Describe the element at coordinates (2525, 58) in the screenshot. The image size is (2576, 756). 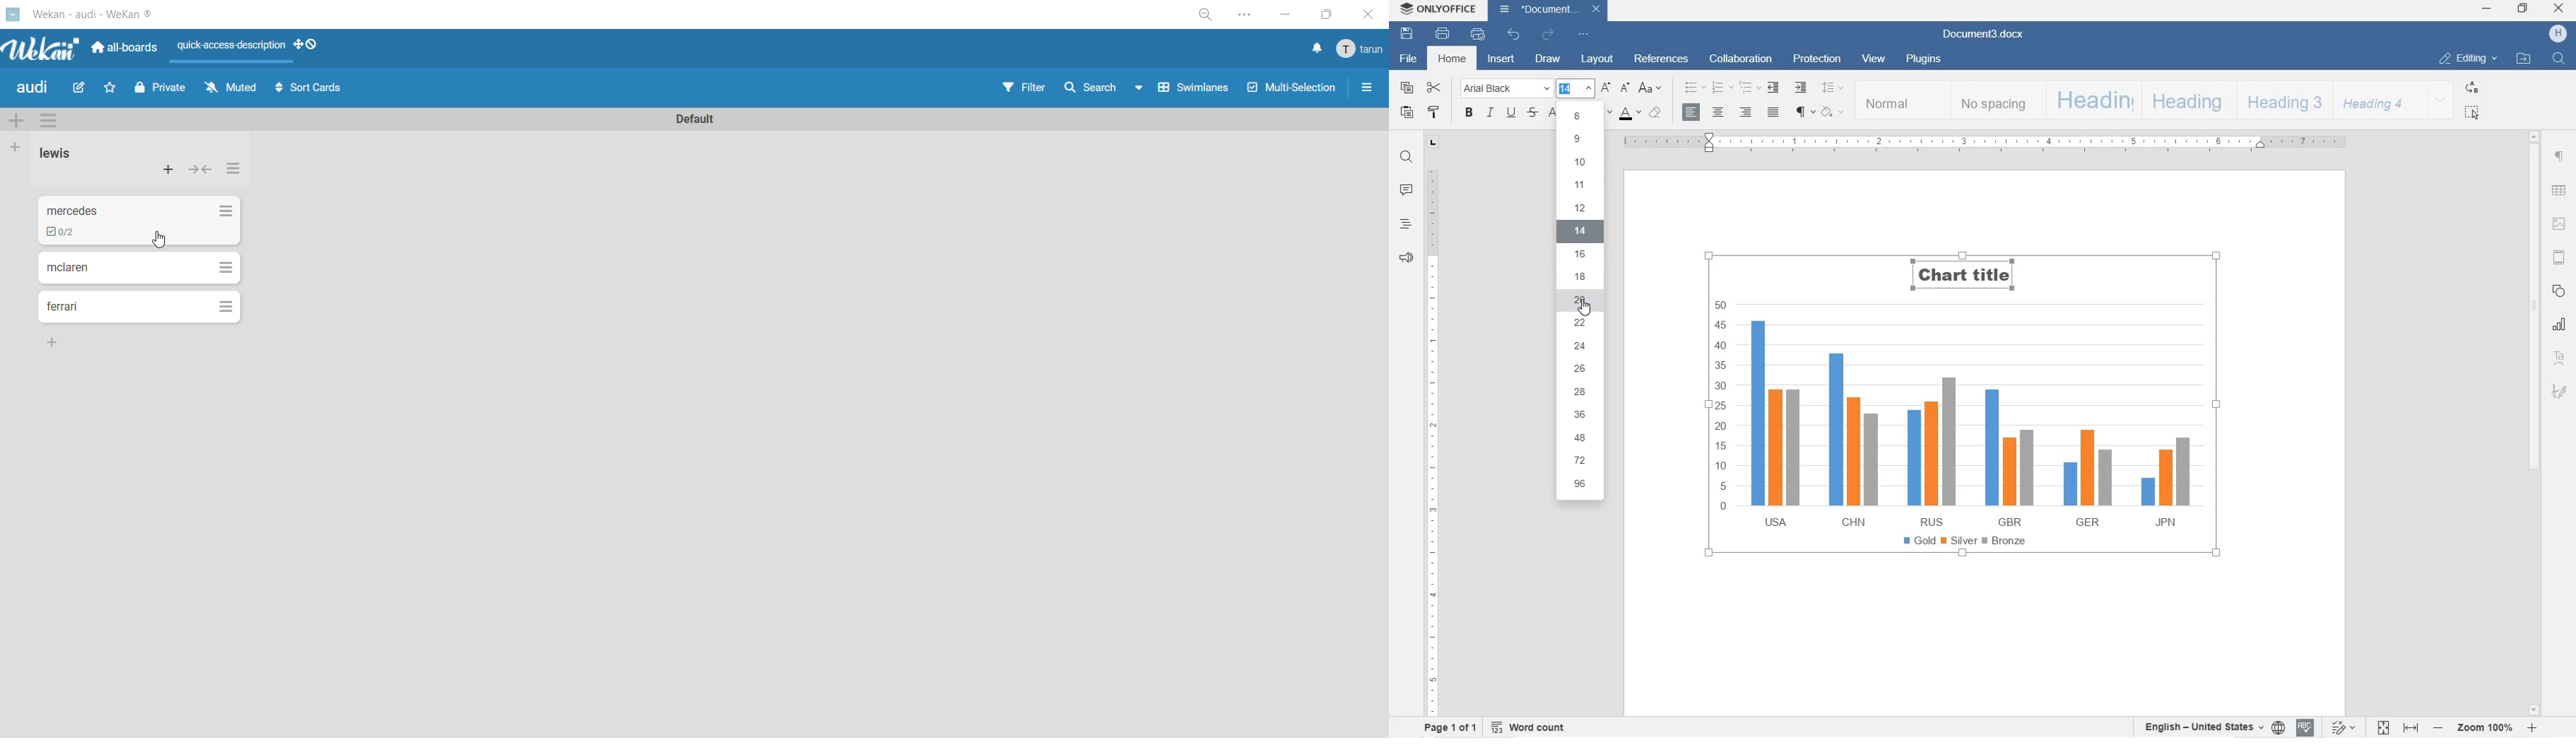
I see `OPEN FILE LOCATION` at that location.